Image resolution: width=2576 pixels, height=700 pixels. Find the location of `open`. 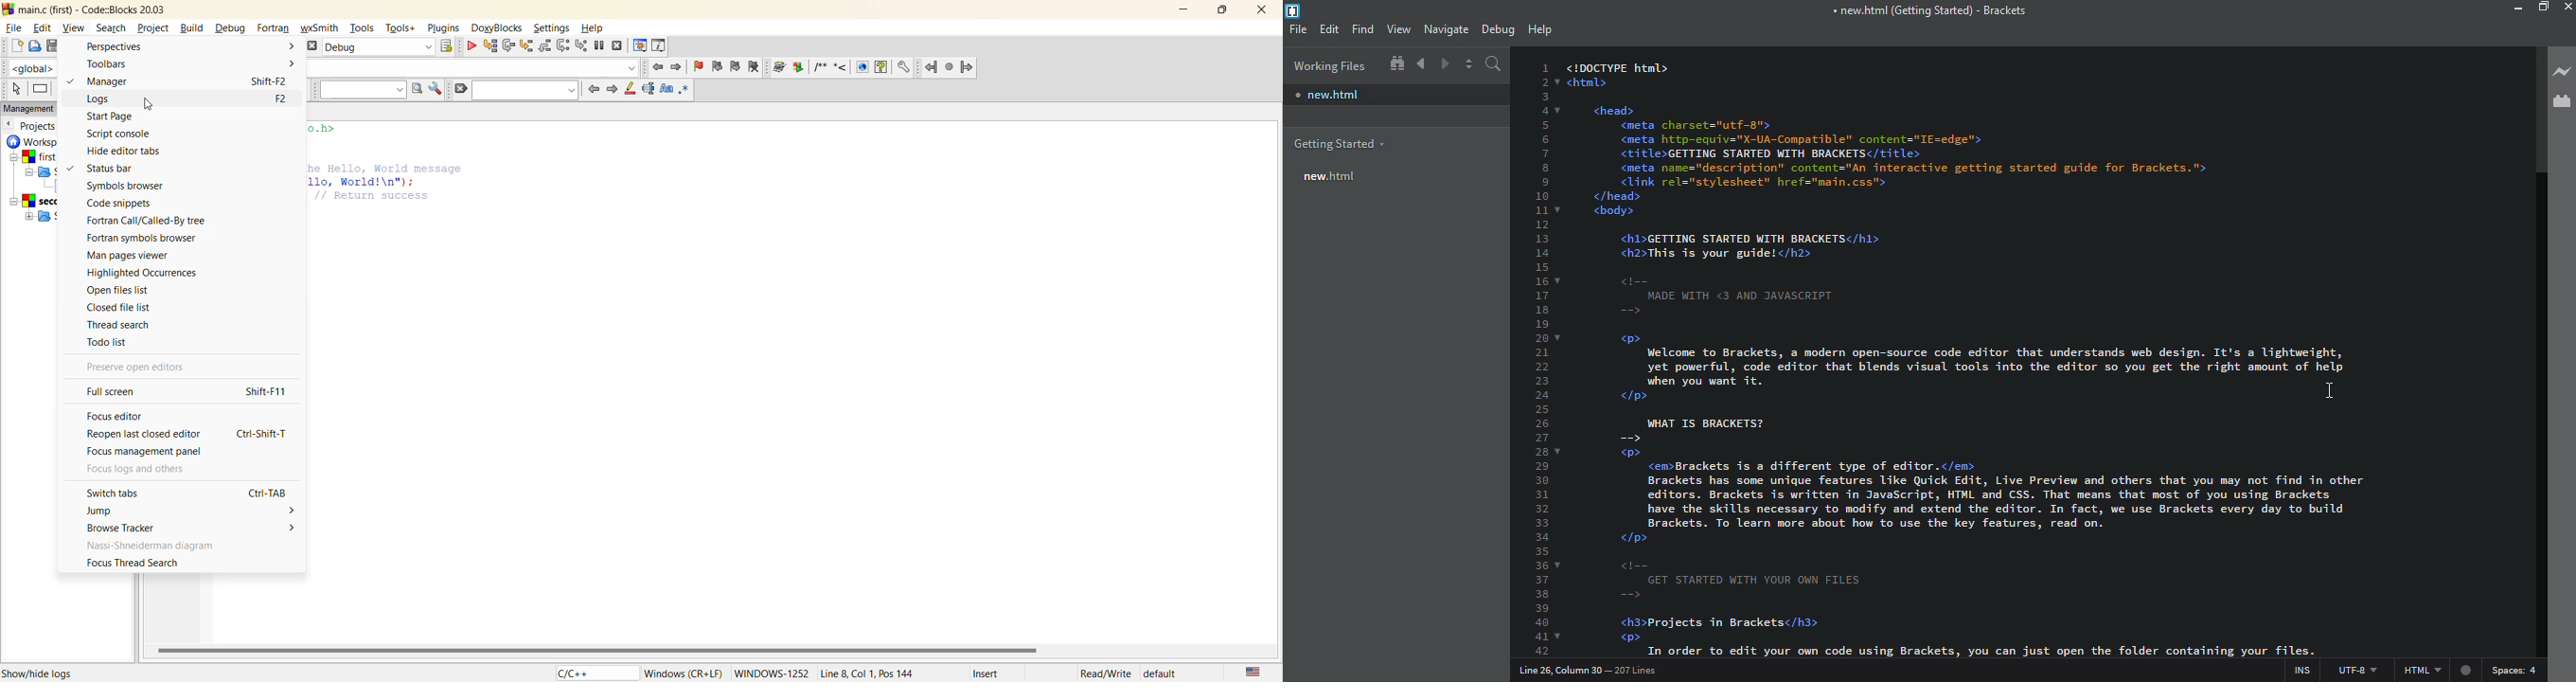

open is located at coordinates (32, 46).